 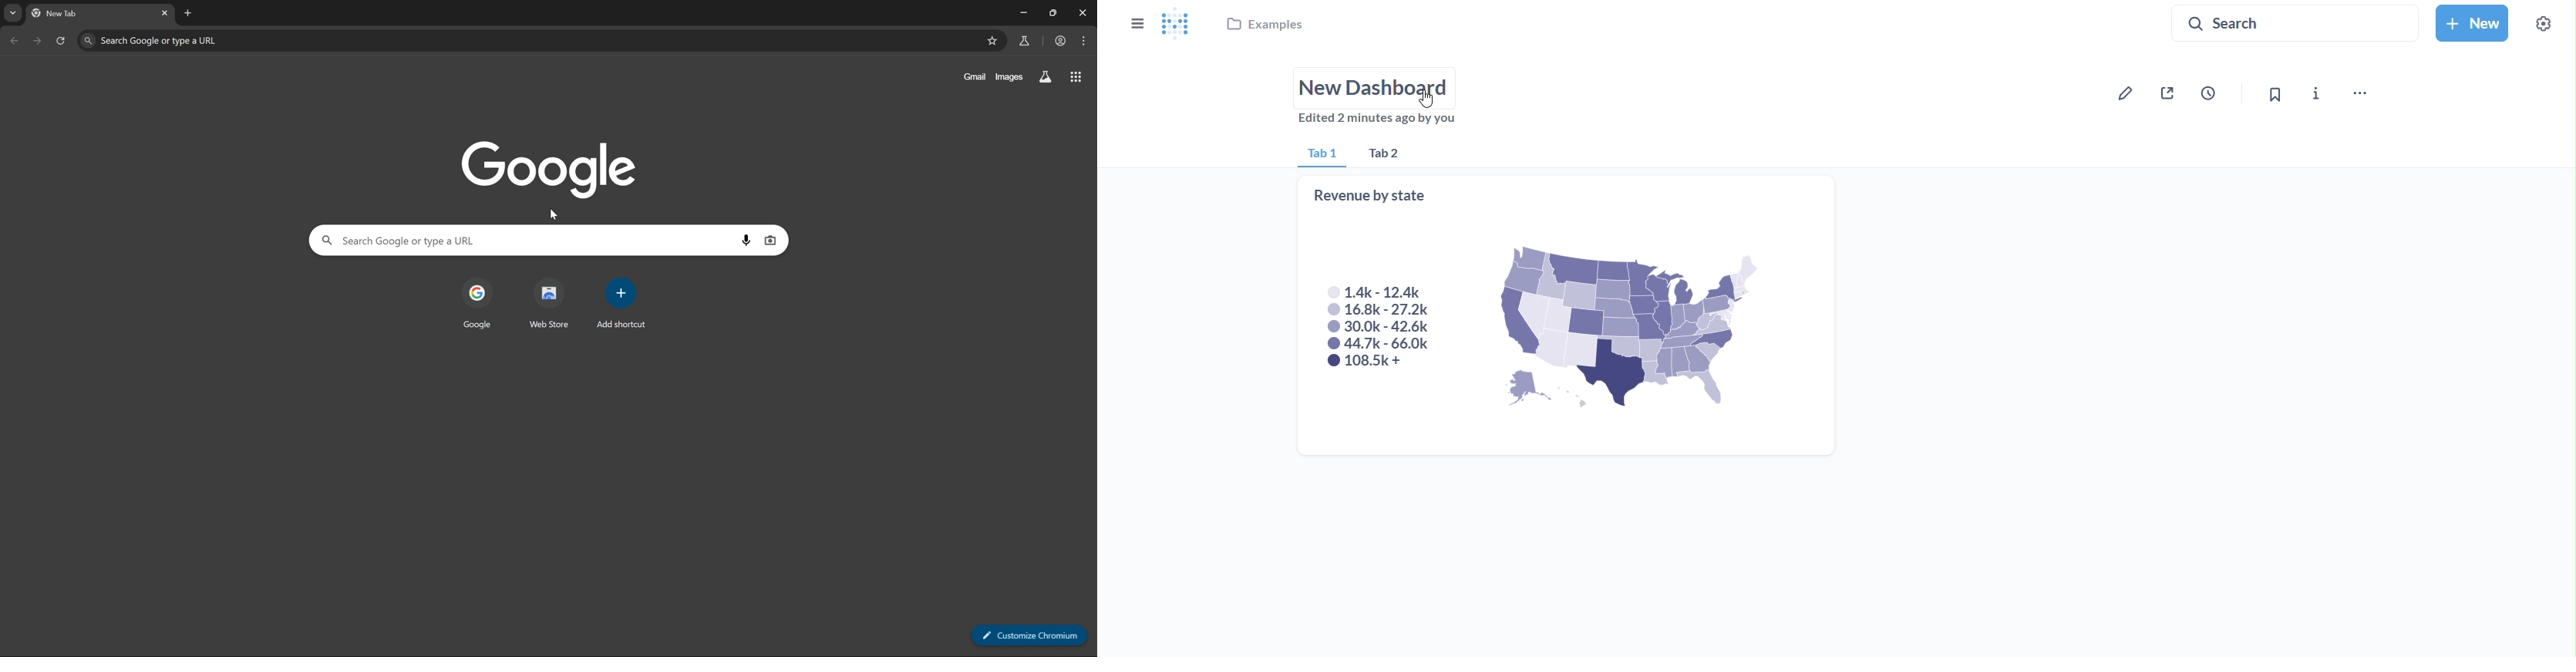 I want to click on bookmarks, so click(x=994, y=40).